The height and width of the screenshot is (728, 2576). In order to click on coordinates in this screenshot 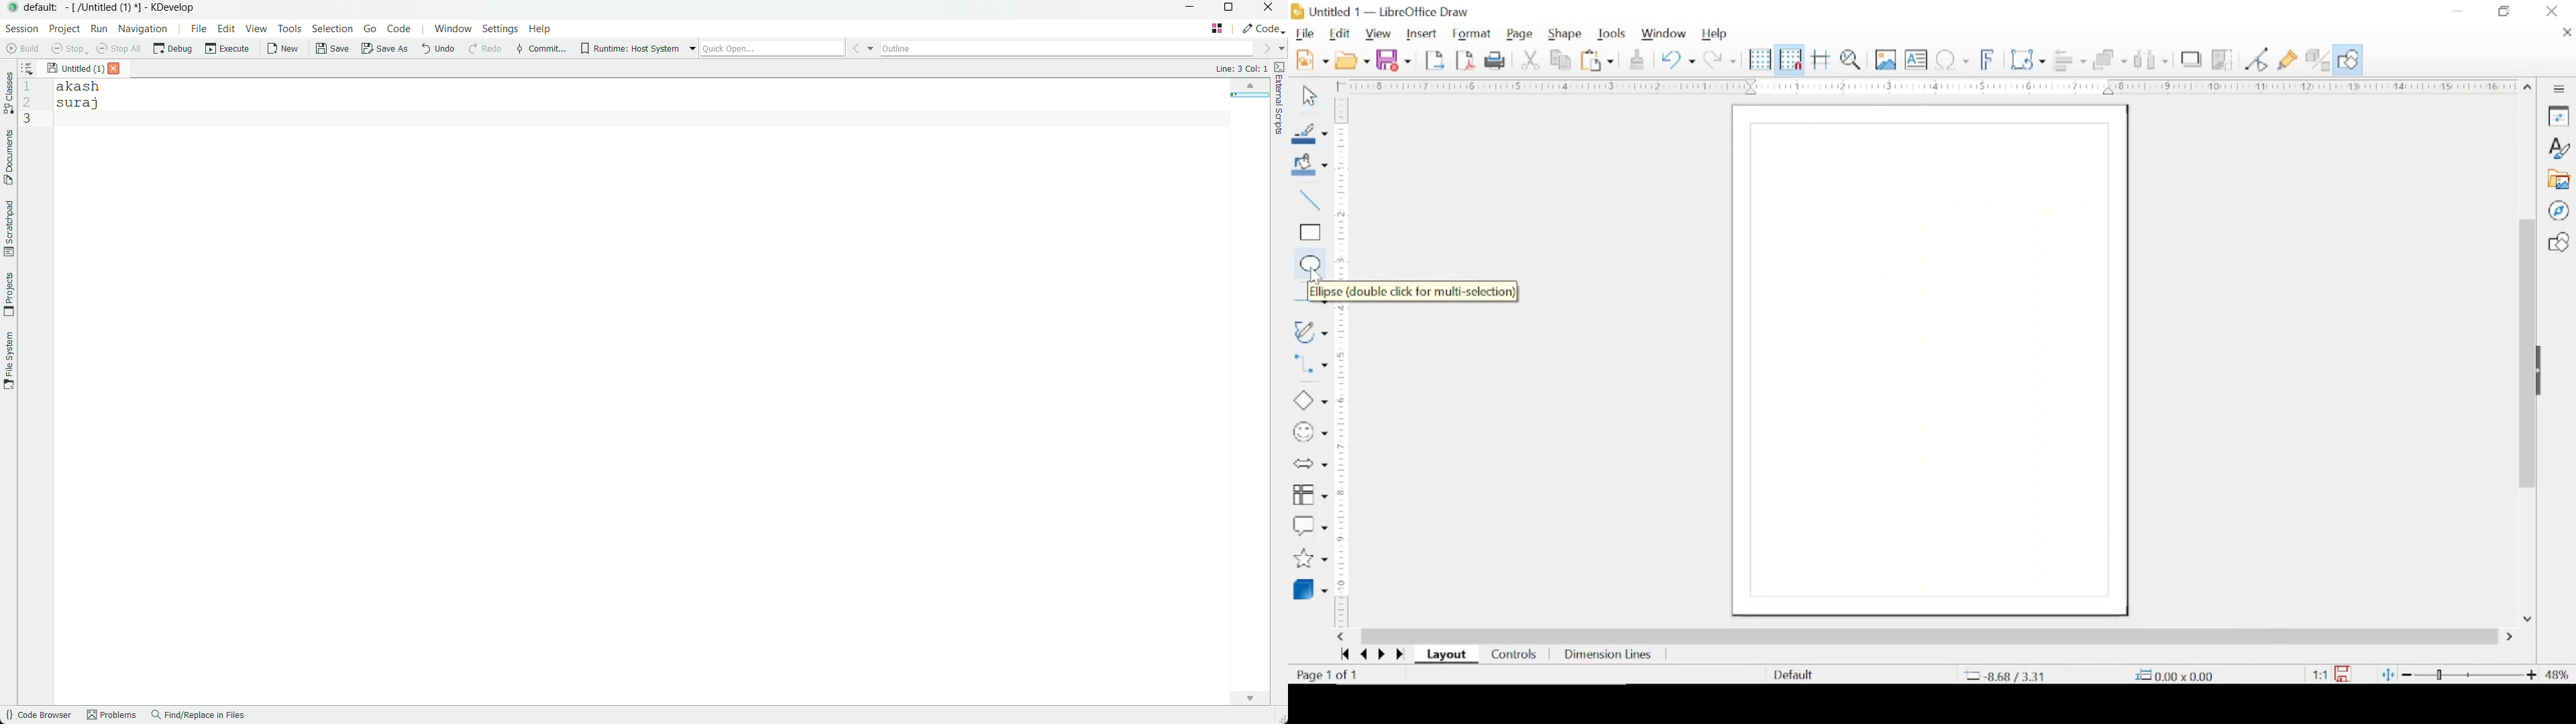, I will do `click(2171, 674)`.